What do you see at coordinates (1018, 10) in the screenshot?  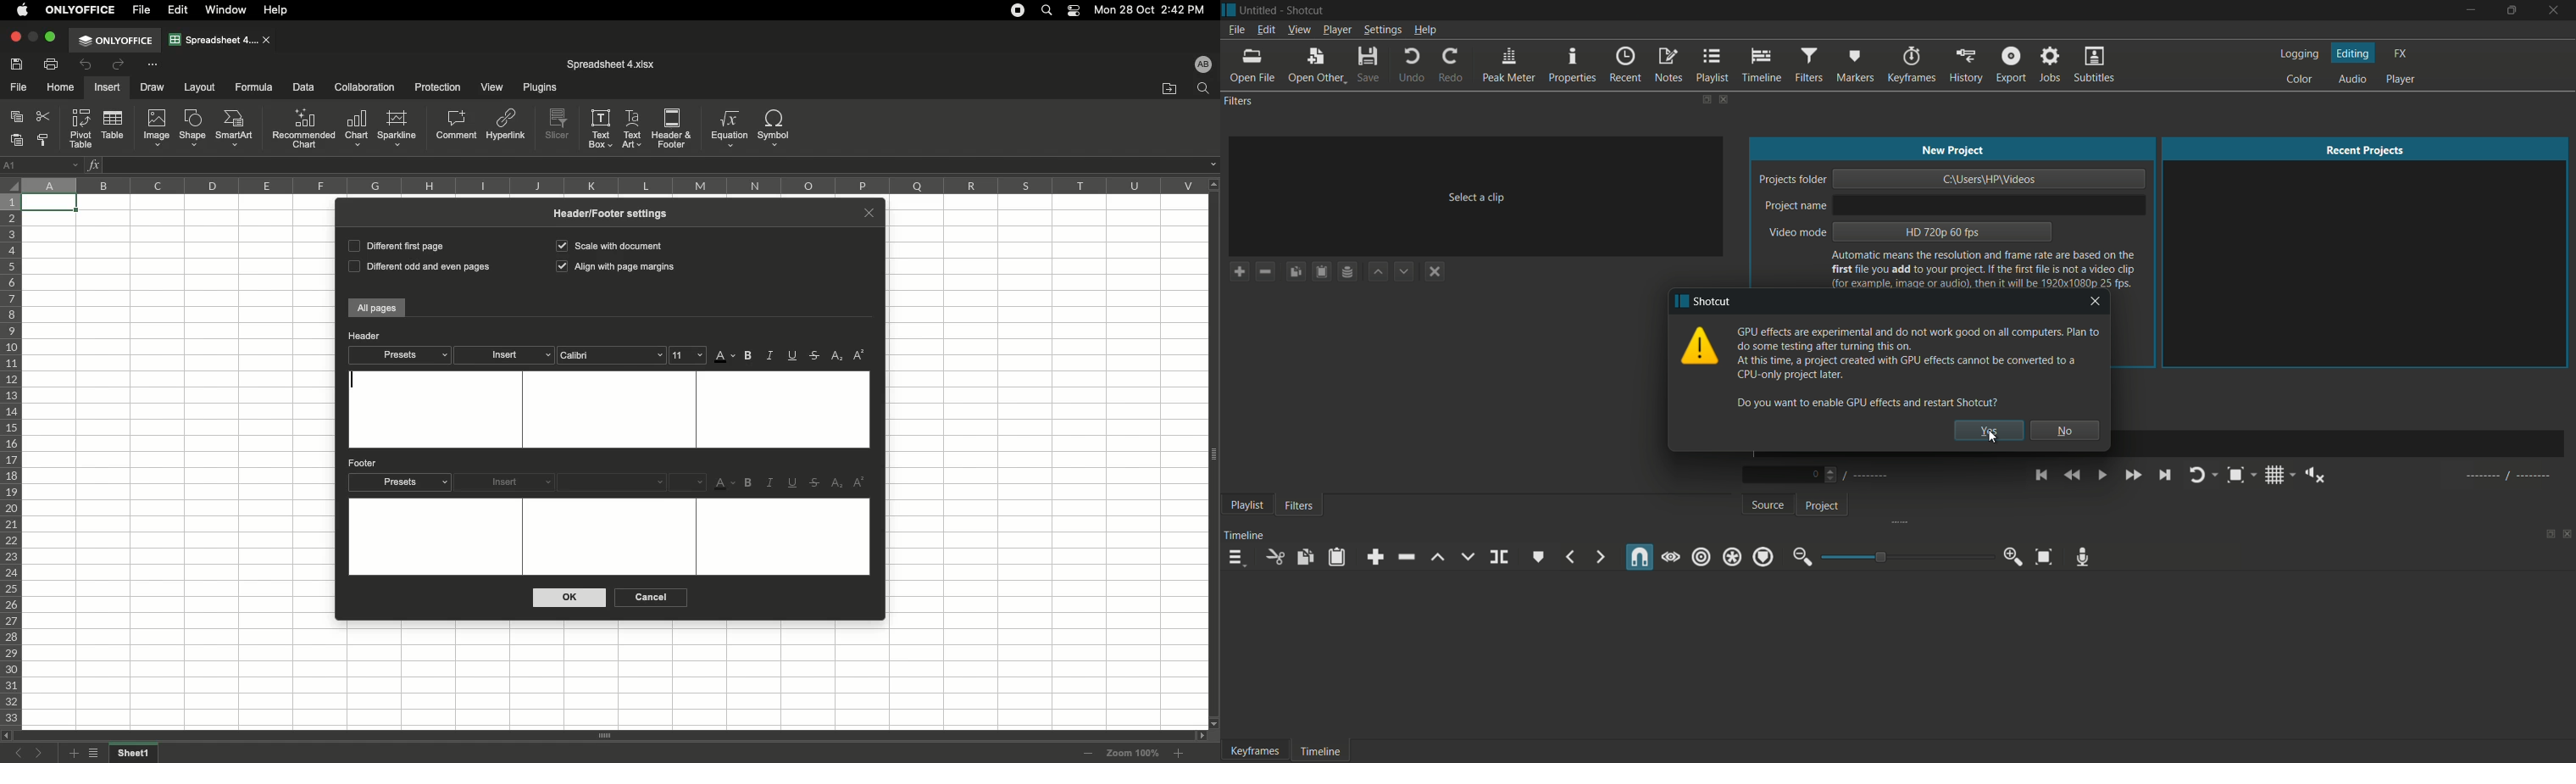 I see `Recording` at bounding box center [1018, 10].